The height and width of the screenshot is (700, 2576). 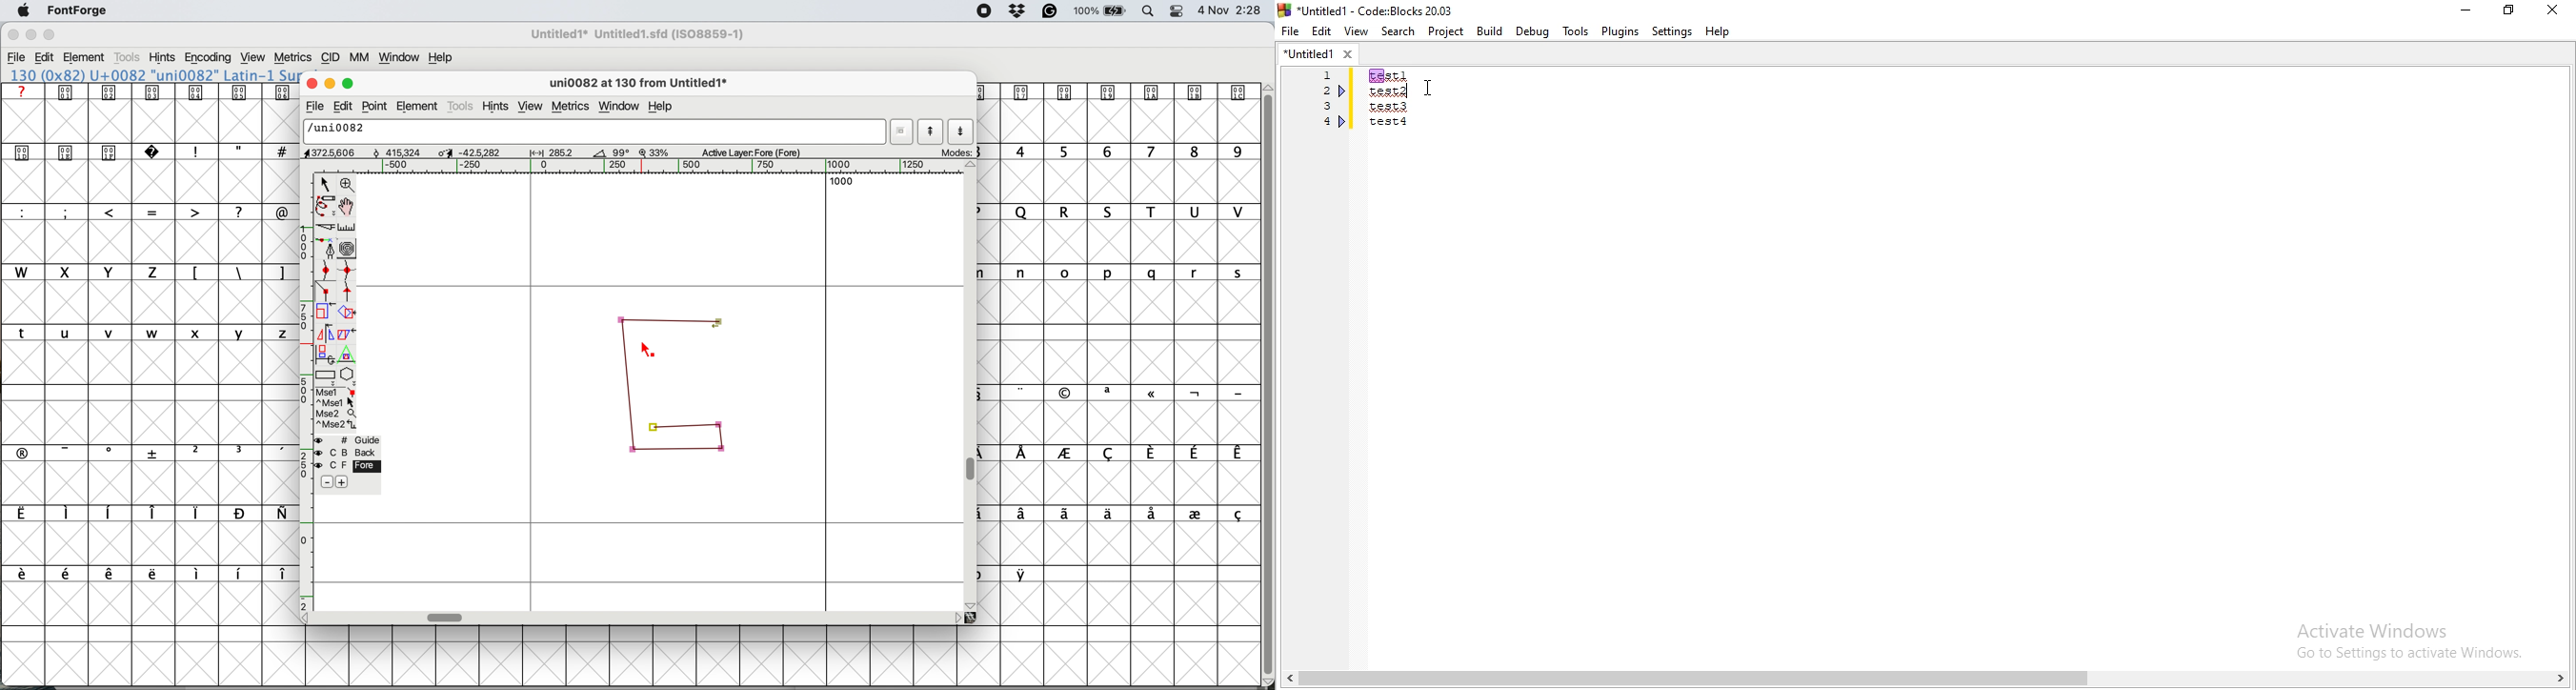 What do you see at coordinates (1396, 30) in the screenshot?
I see `Search ` at bounding box center [1396, 30].